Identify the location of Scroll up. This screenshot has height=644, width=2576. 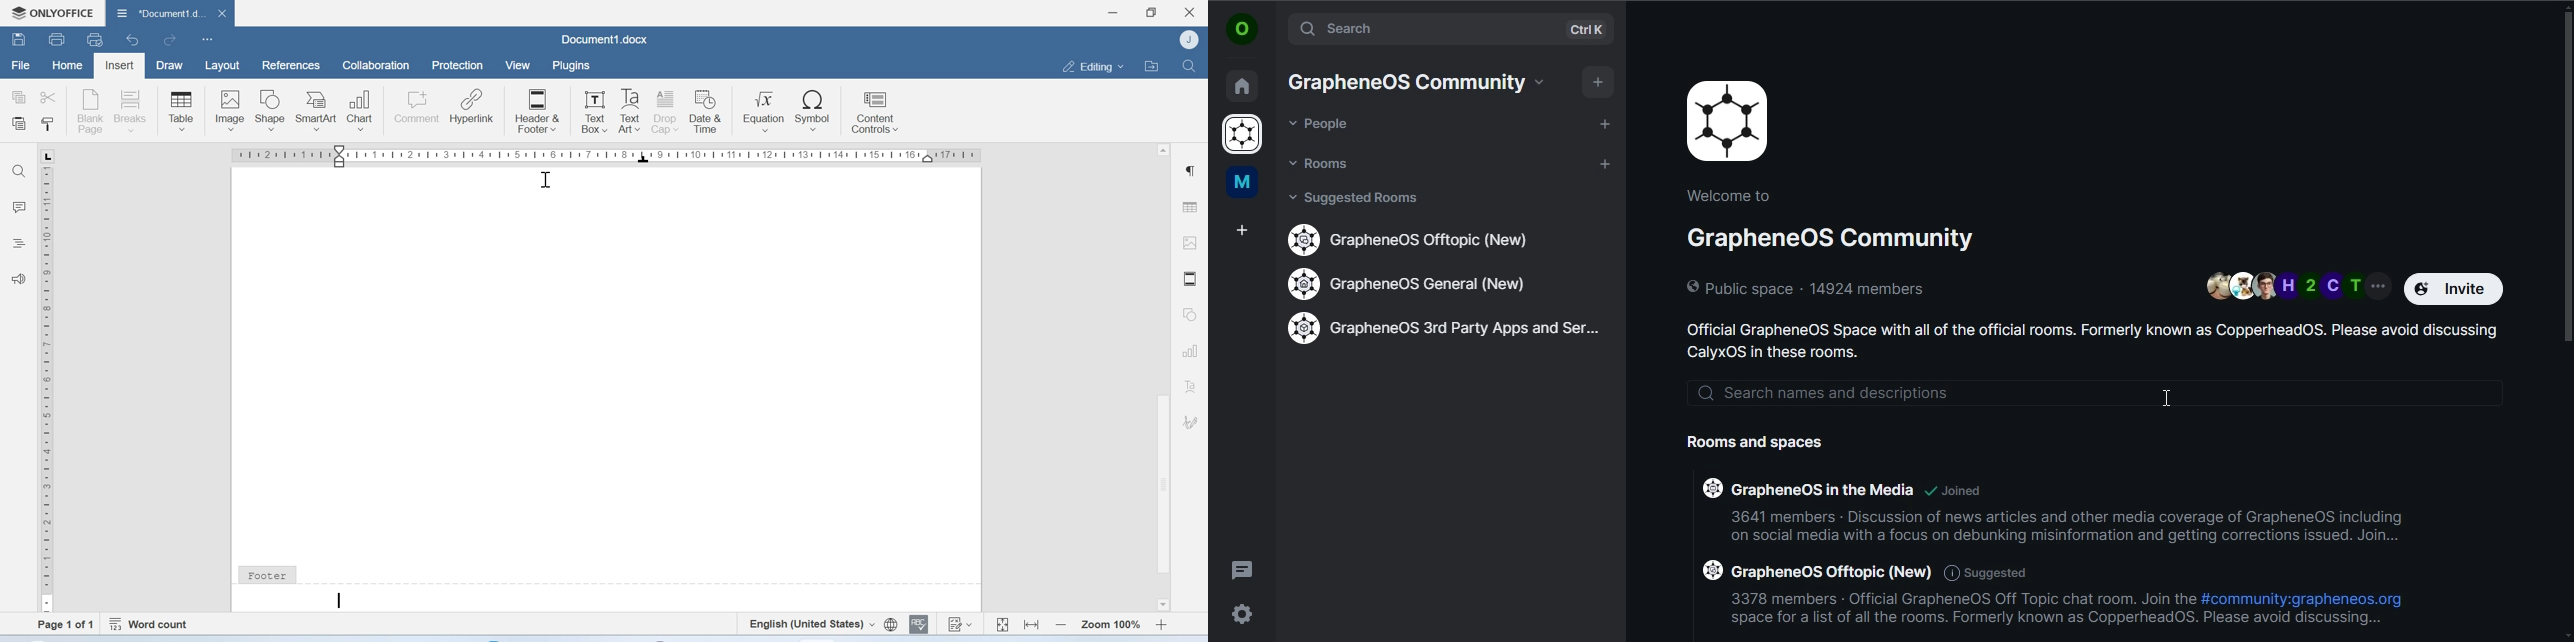
(1163, 150).